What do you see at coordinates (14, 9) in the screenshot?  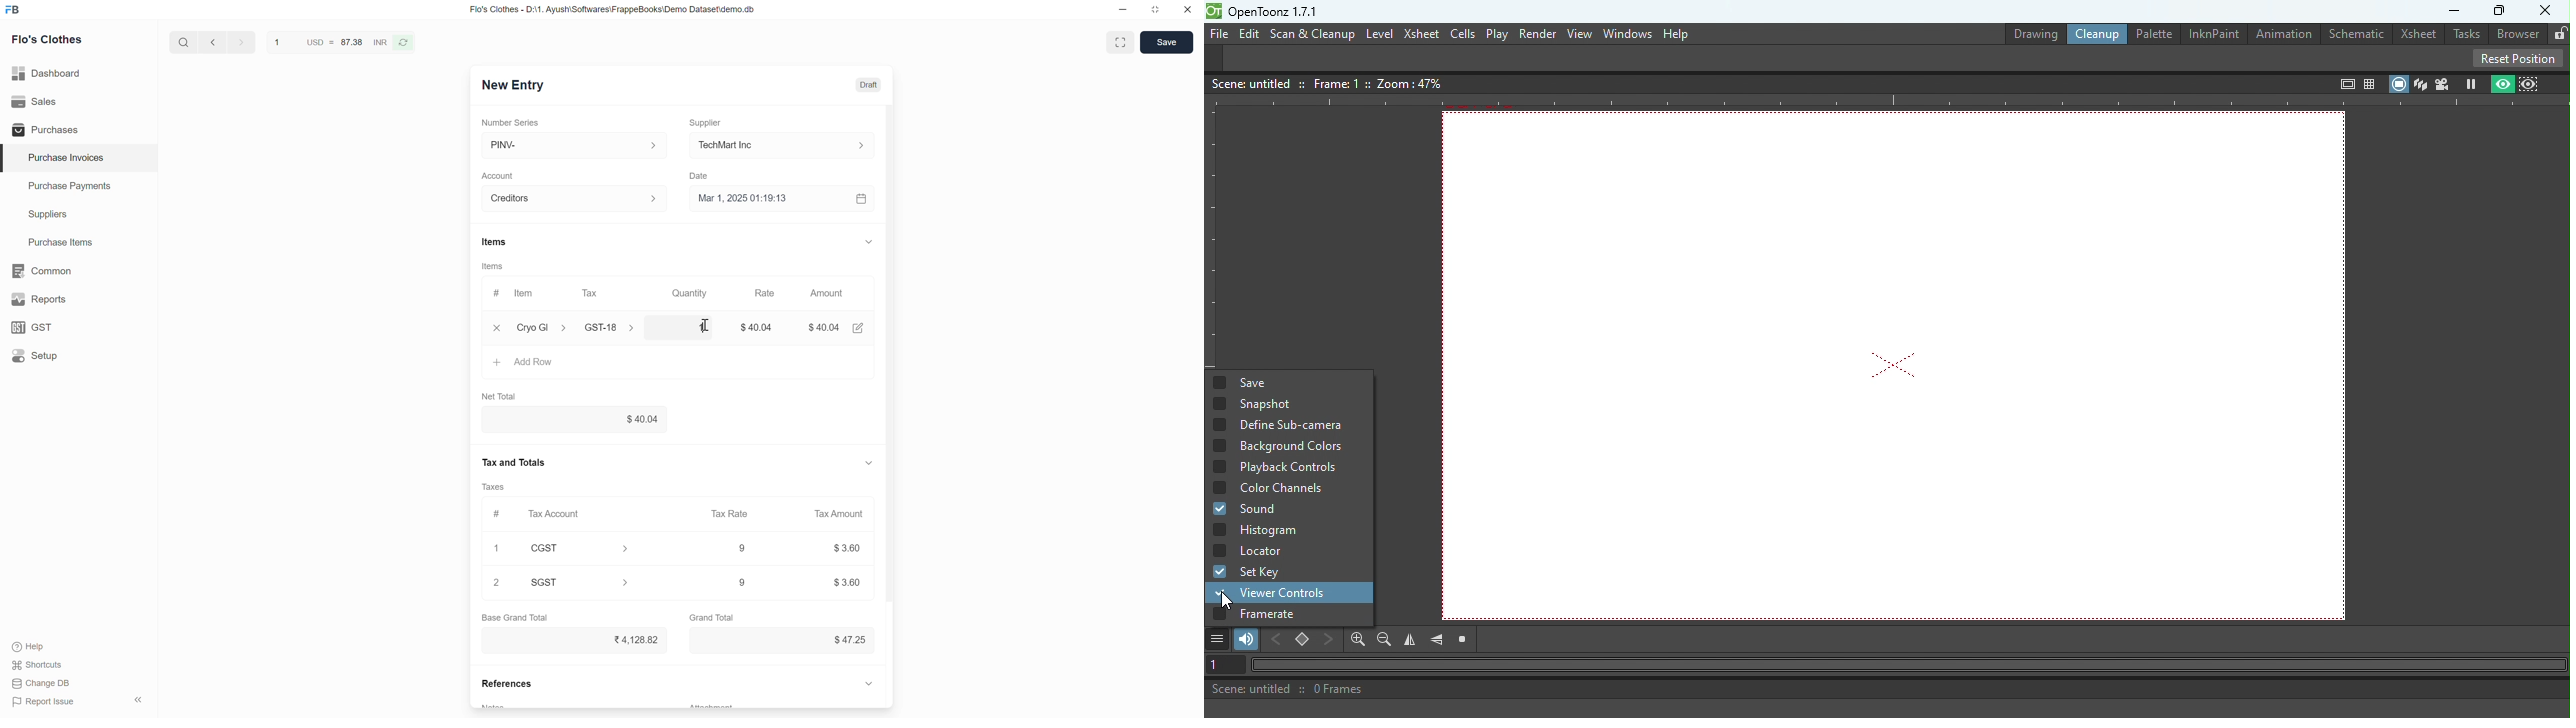 I see `frappe books logo` at bounding box center [14, 9].